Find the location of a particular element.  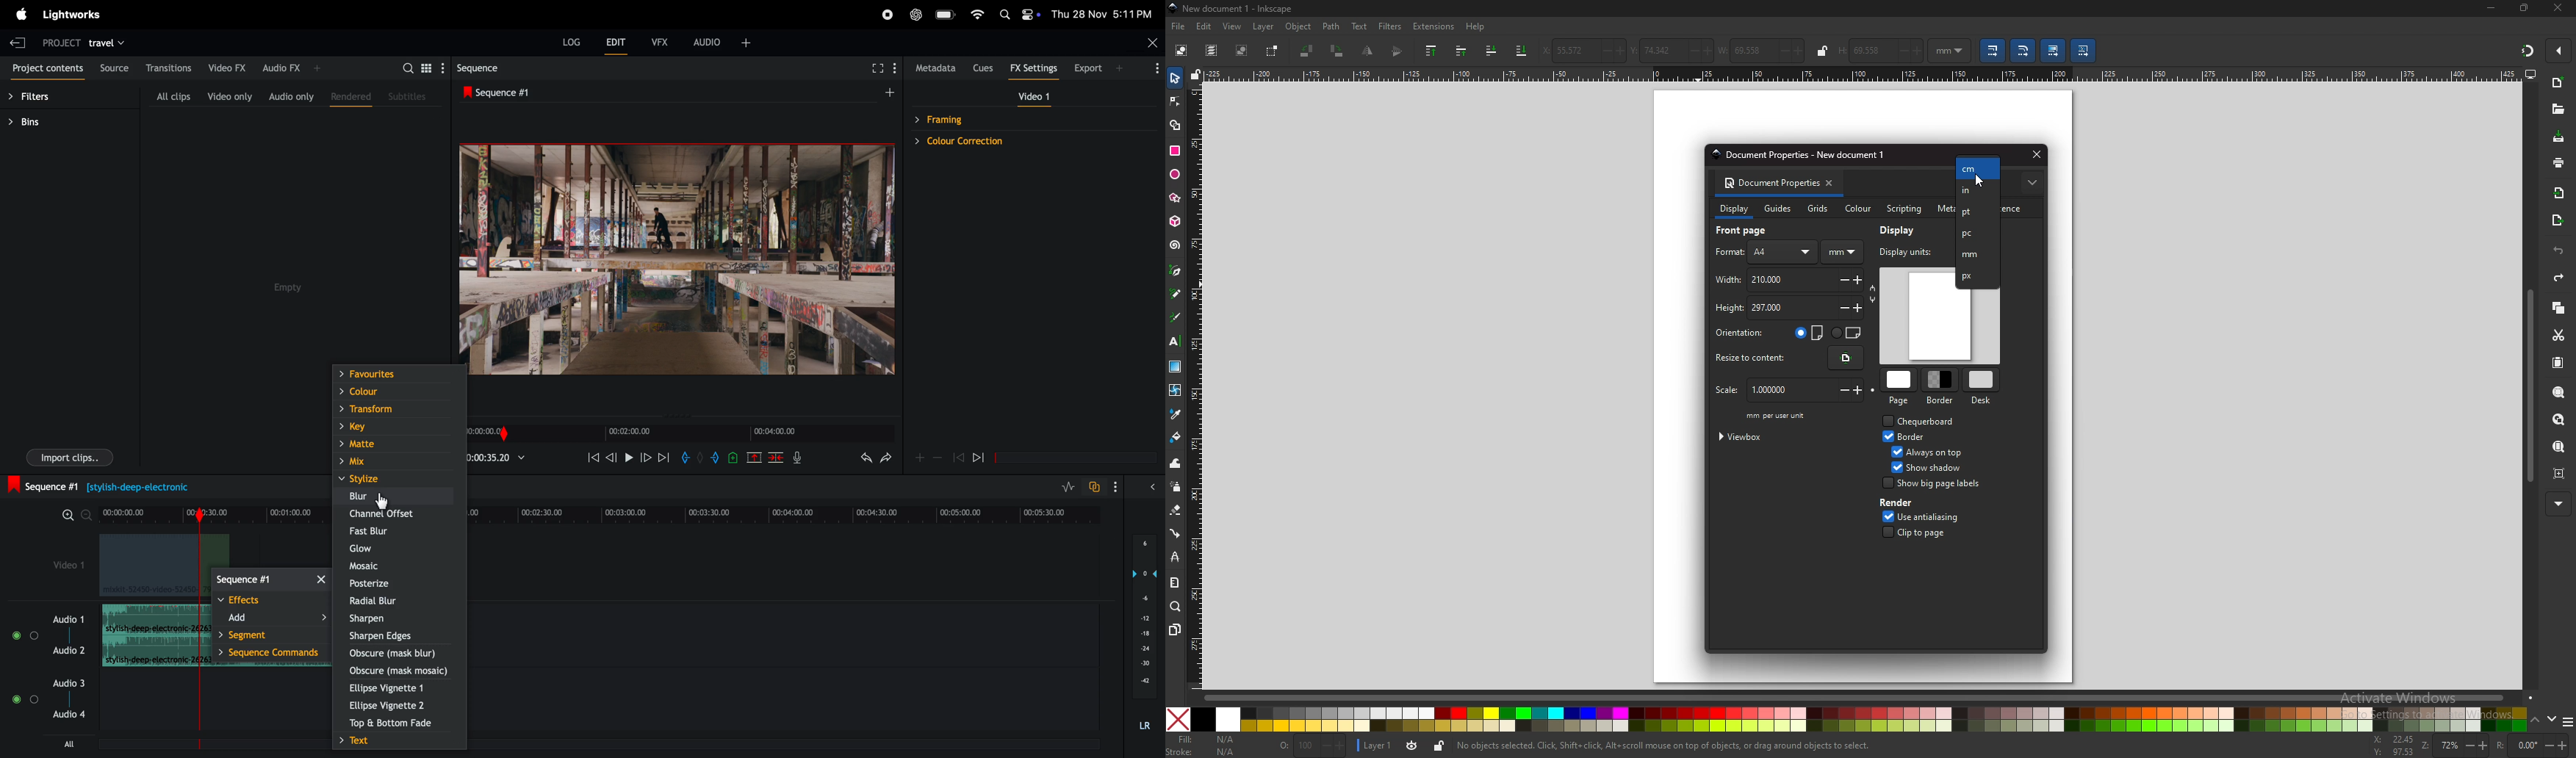

redo is located at coordinates (2559, 278).